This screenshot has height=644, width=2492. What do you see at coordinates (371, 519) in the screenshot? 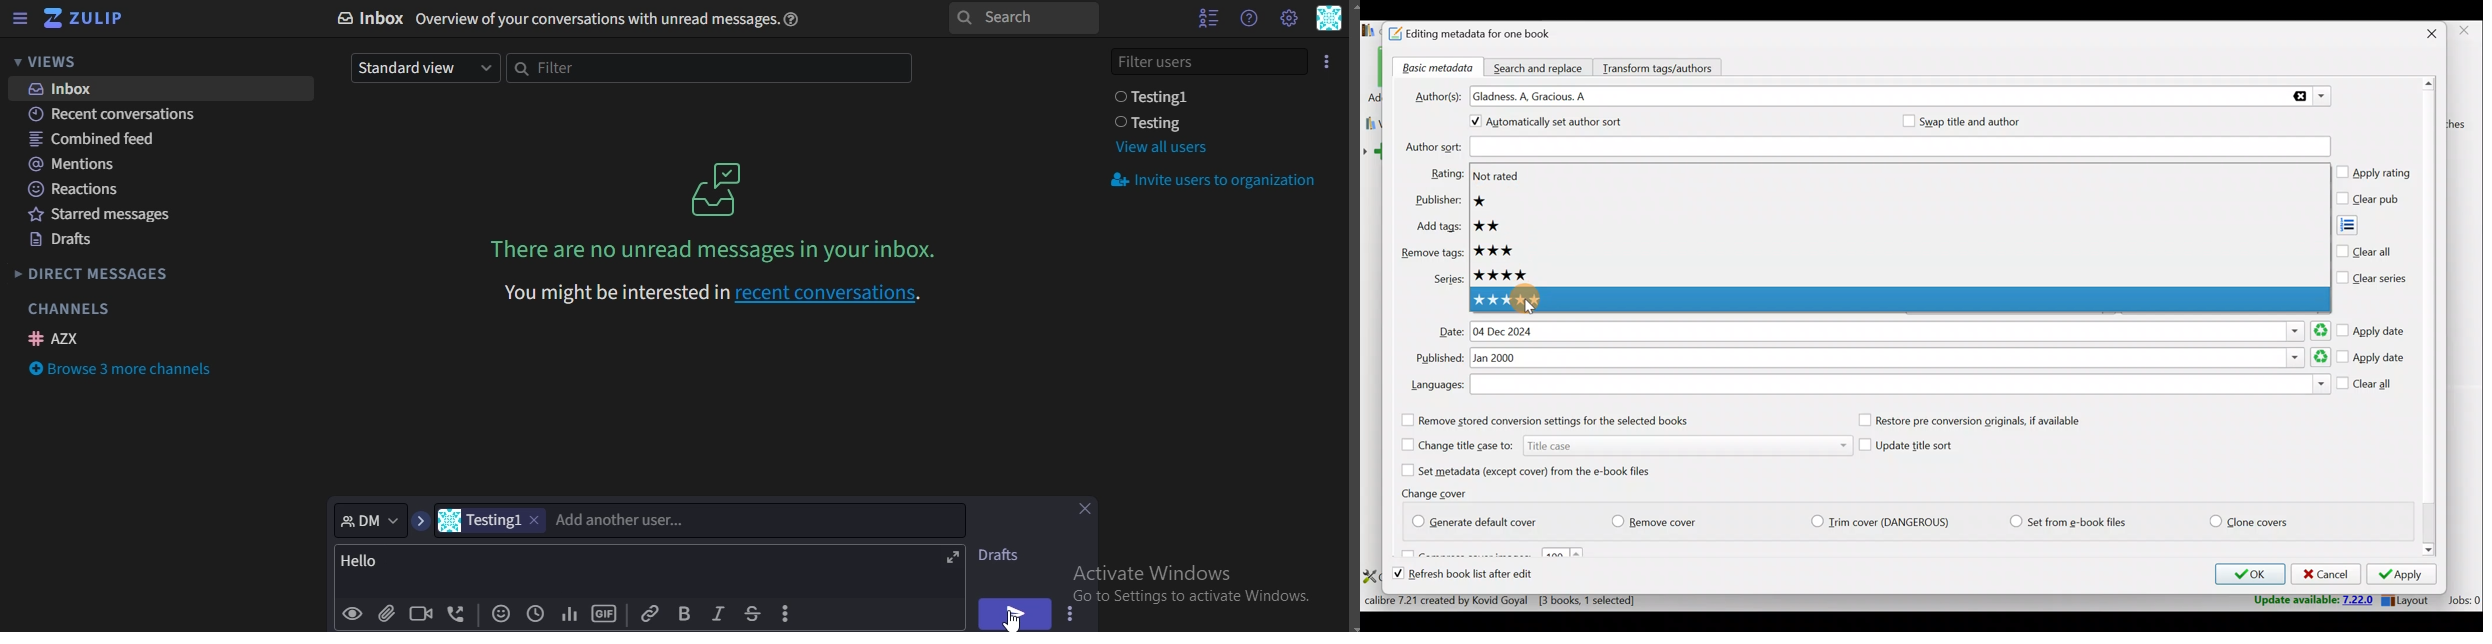
I see `DM` at bounding box center [371, 519].